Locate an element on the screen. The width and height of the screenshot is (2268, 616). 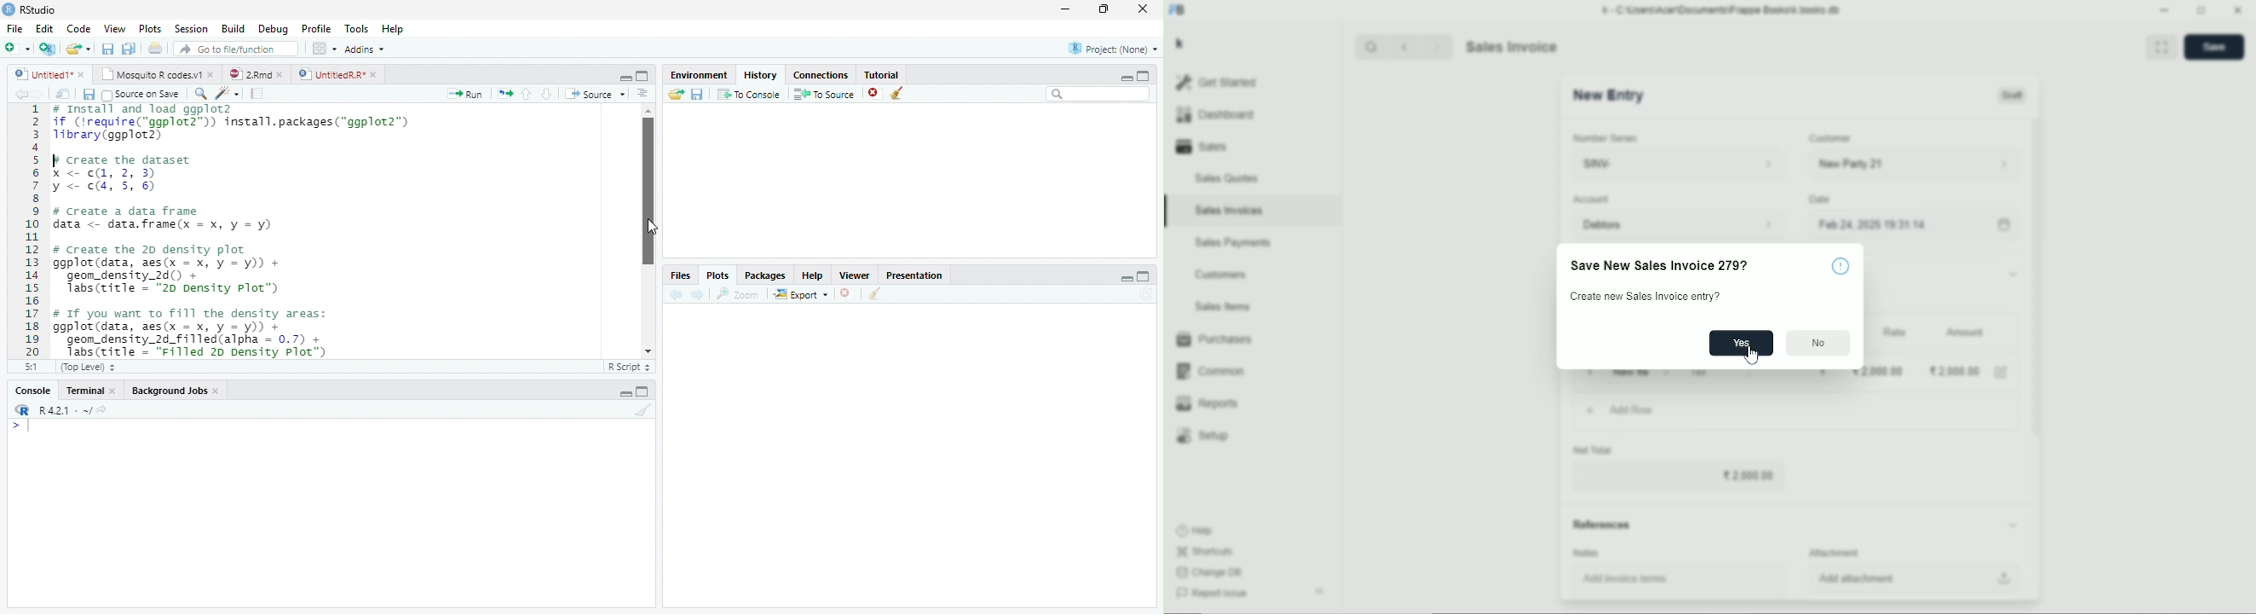
clear is located at coordinates (898, 94).